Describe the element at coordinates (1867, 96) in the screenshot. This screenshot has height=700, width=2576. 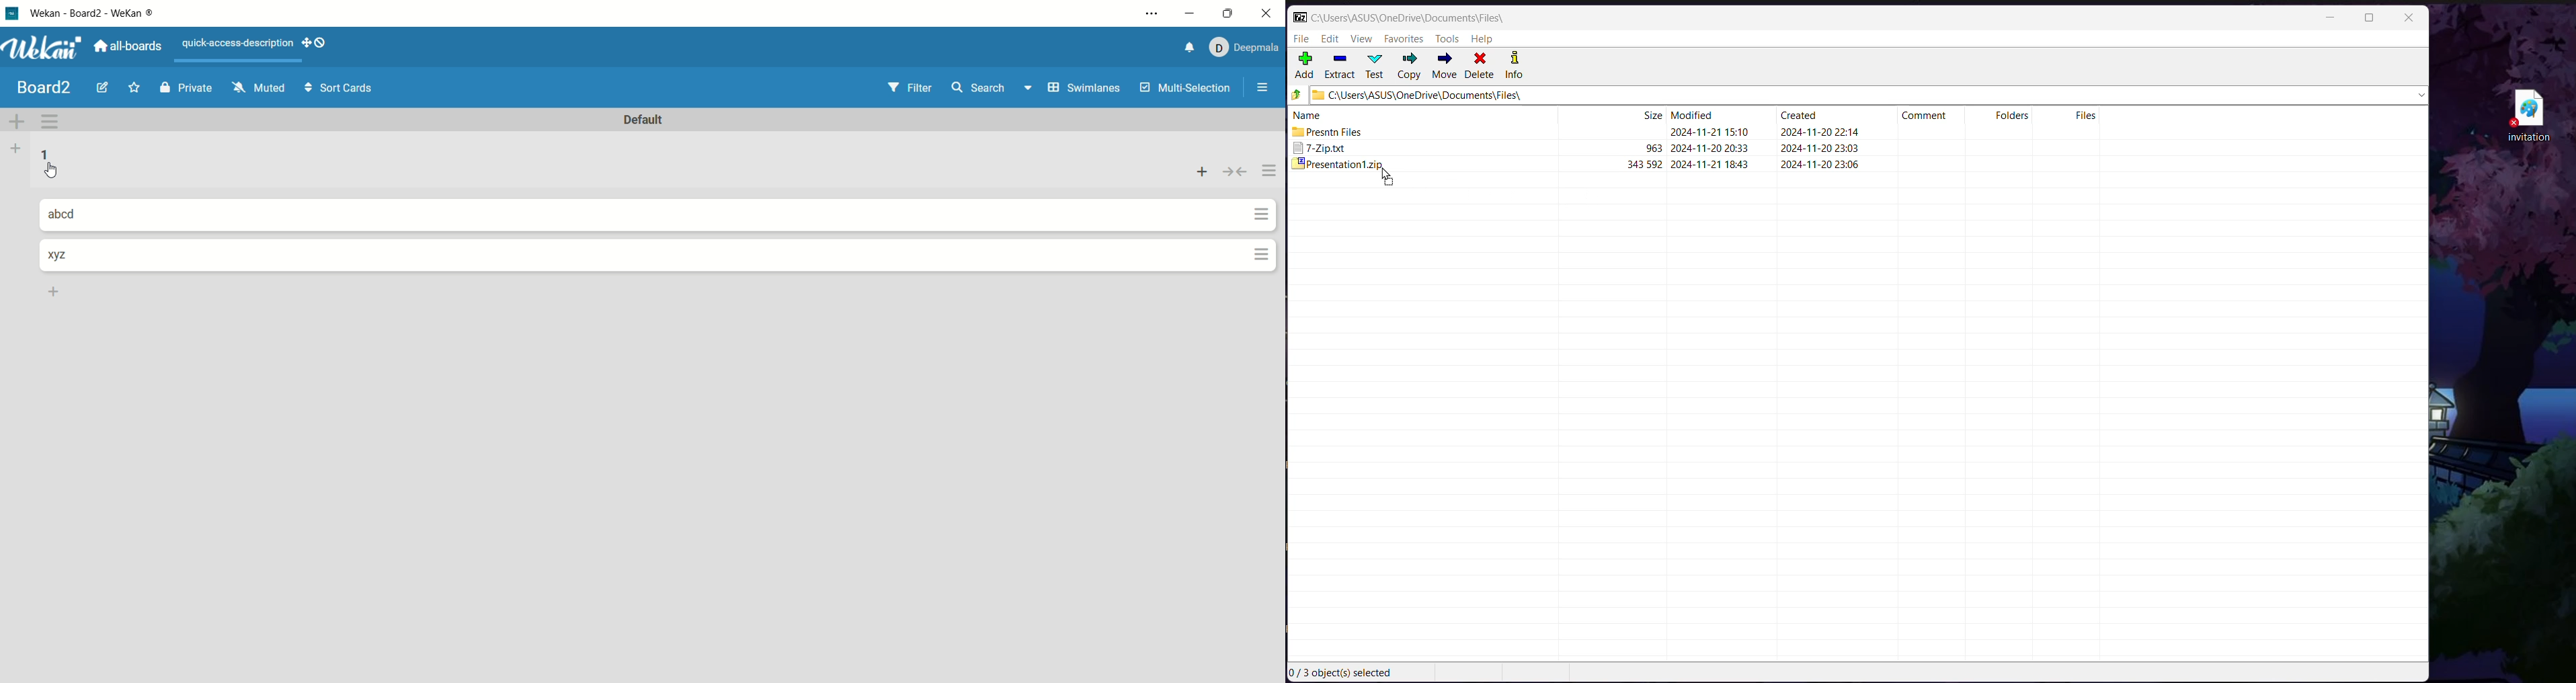
I see `Current Folder Path` at that location.